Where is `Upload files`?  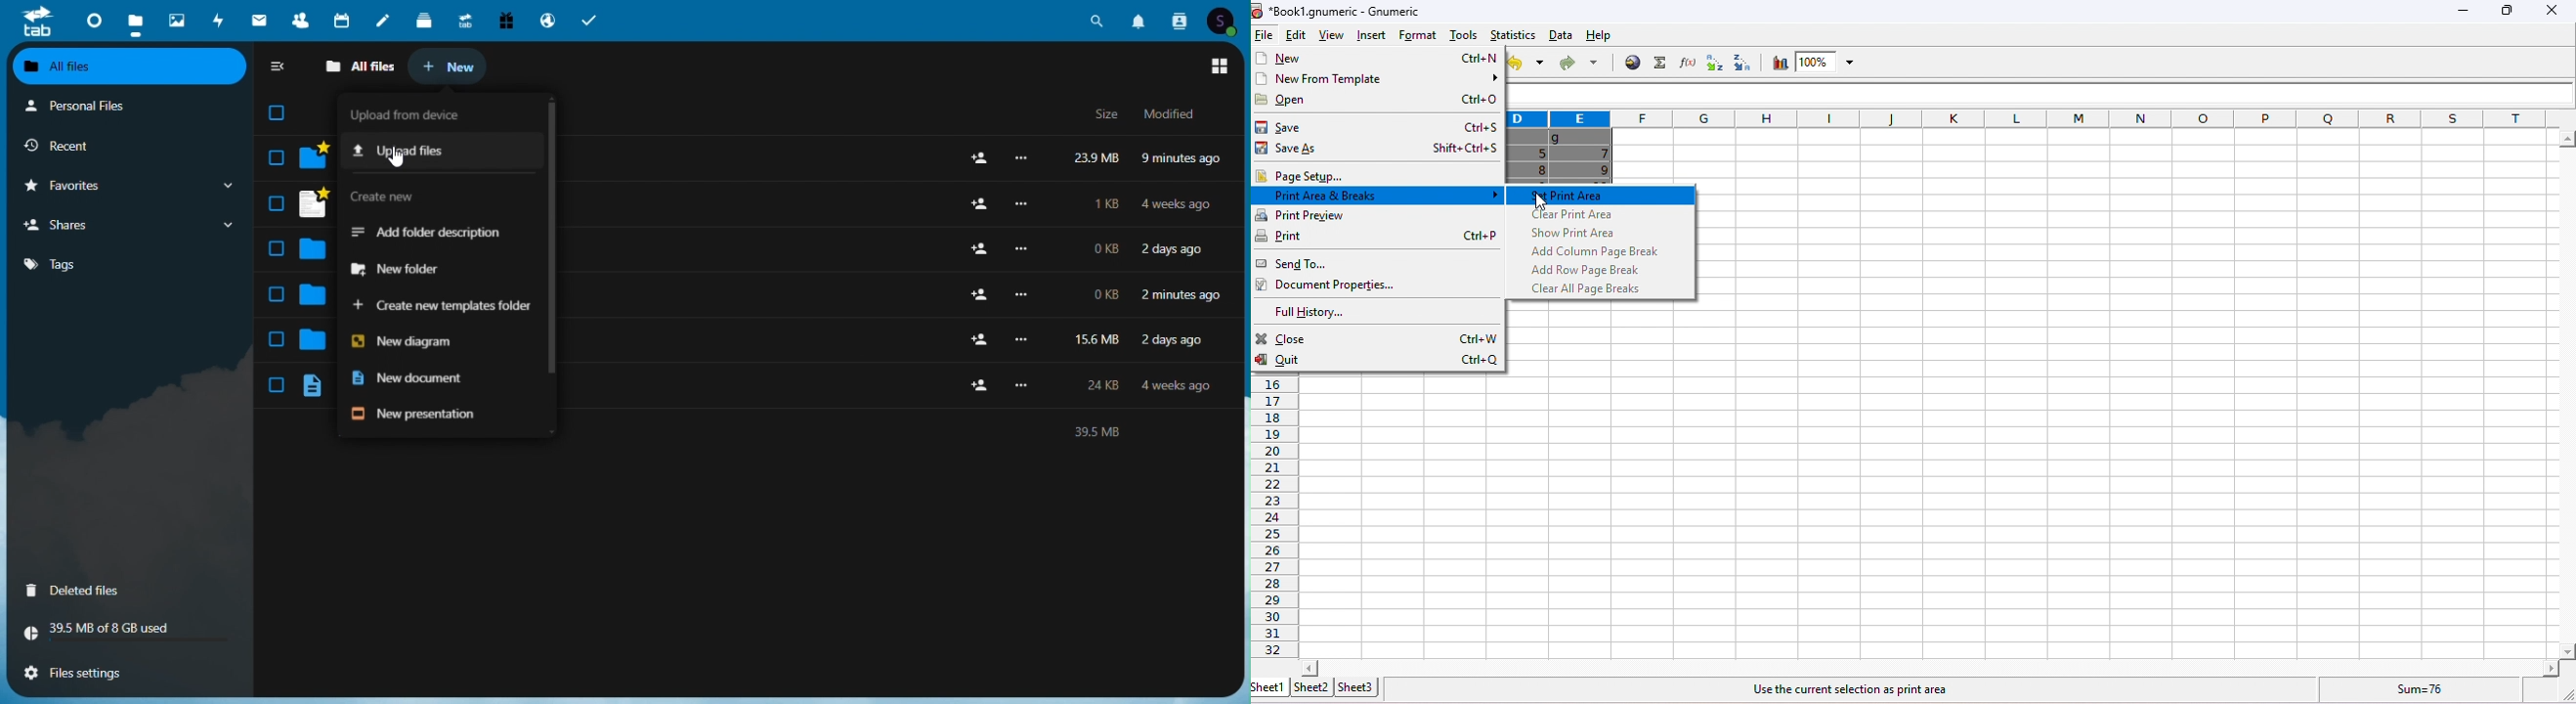 Upload files is located at coordinates (436, 152).